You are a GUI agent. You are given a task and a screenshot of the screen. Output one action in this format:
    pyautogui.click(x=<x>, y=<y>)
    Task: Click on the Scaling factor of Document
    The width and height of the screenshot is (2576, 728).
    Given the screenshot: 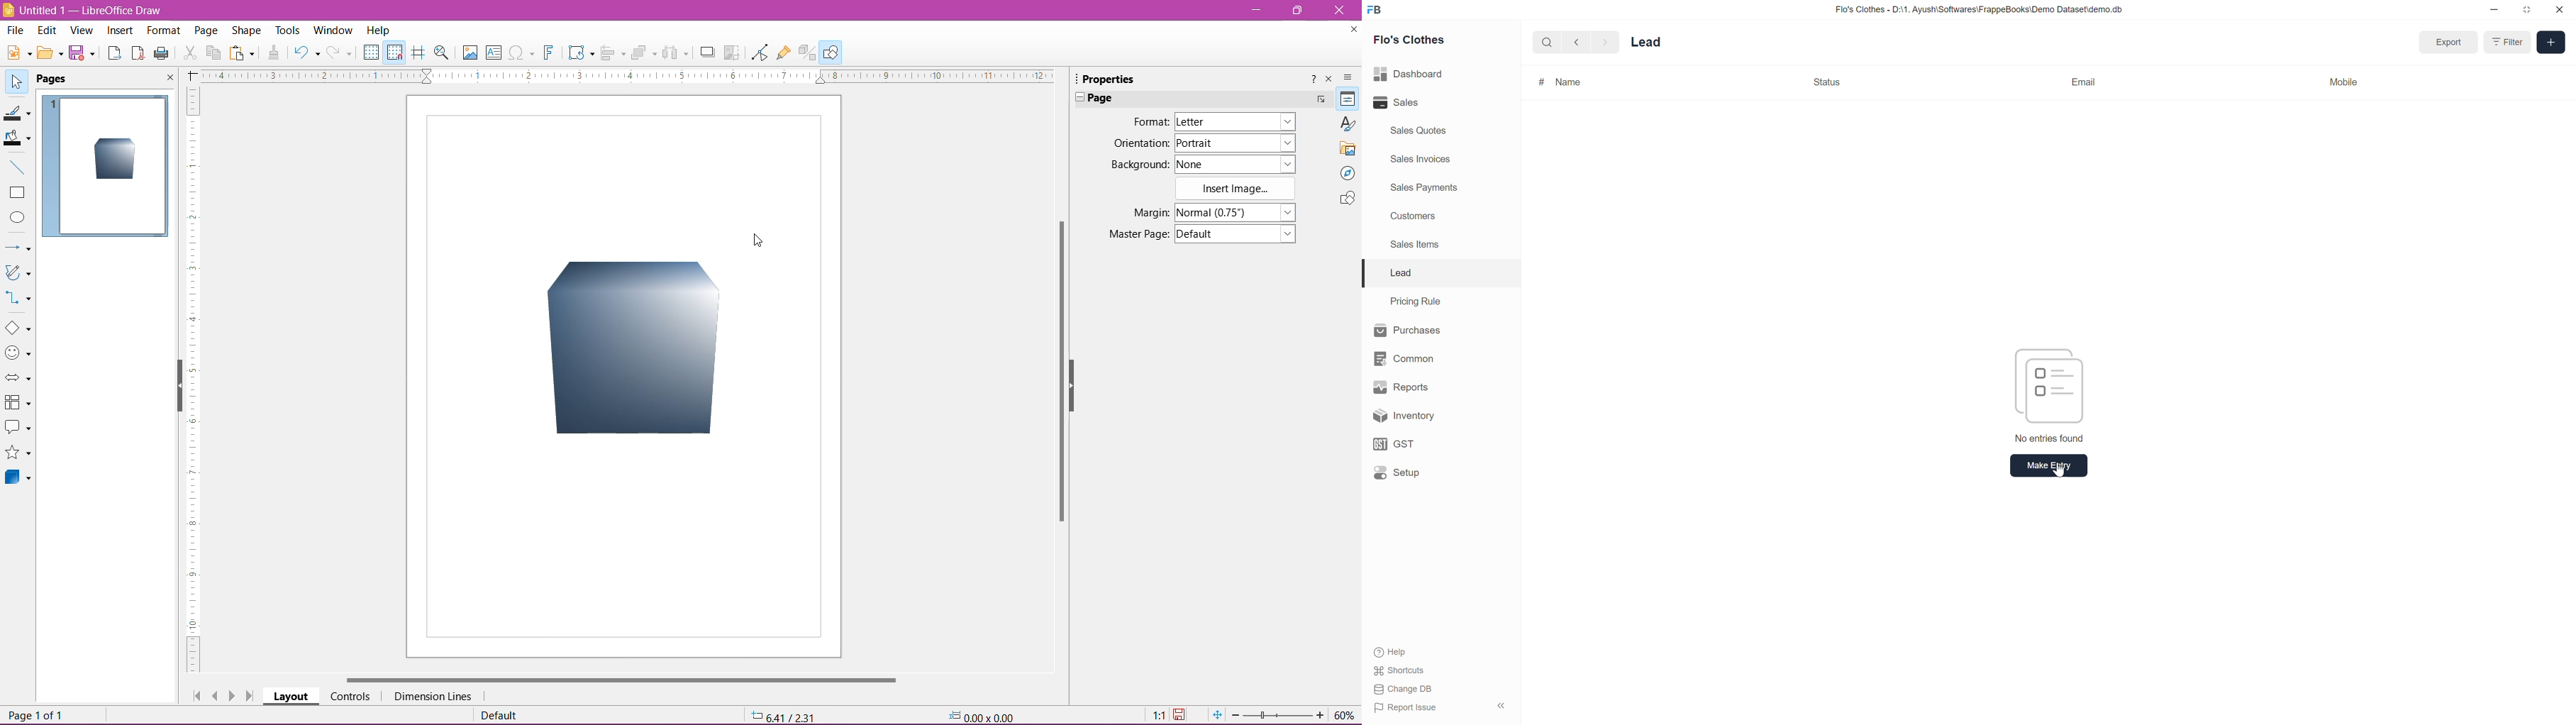 What is the action you would take?
    pyautogui.click(x=1158, y=716)
    